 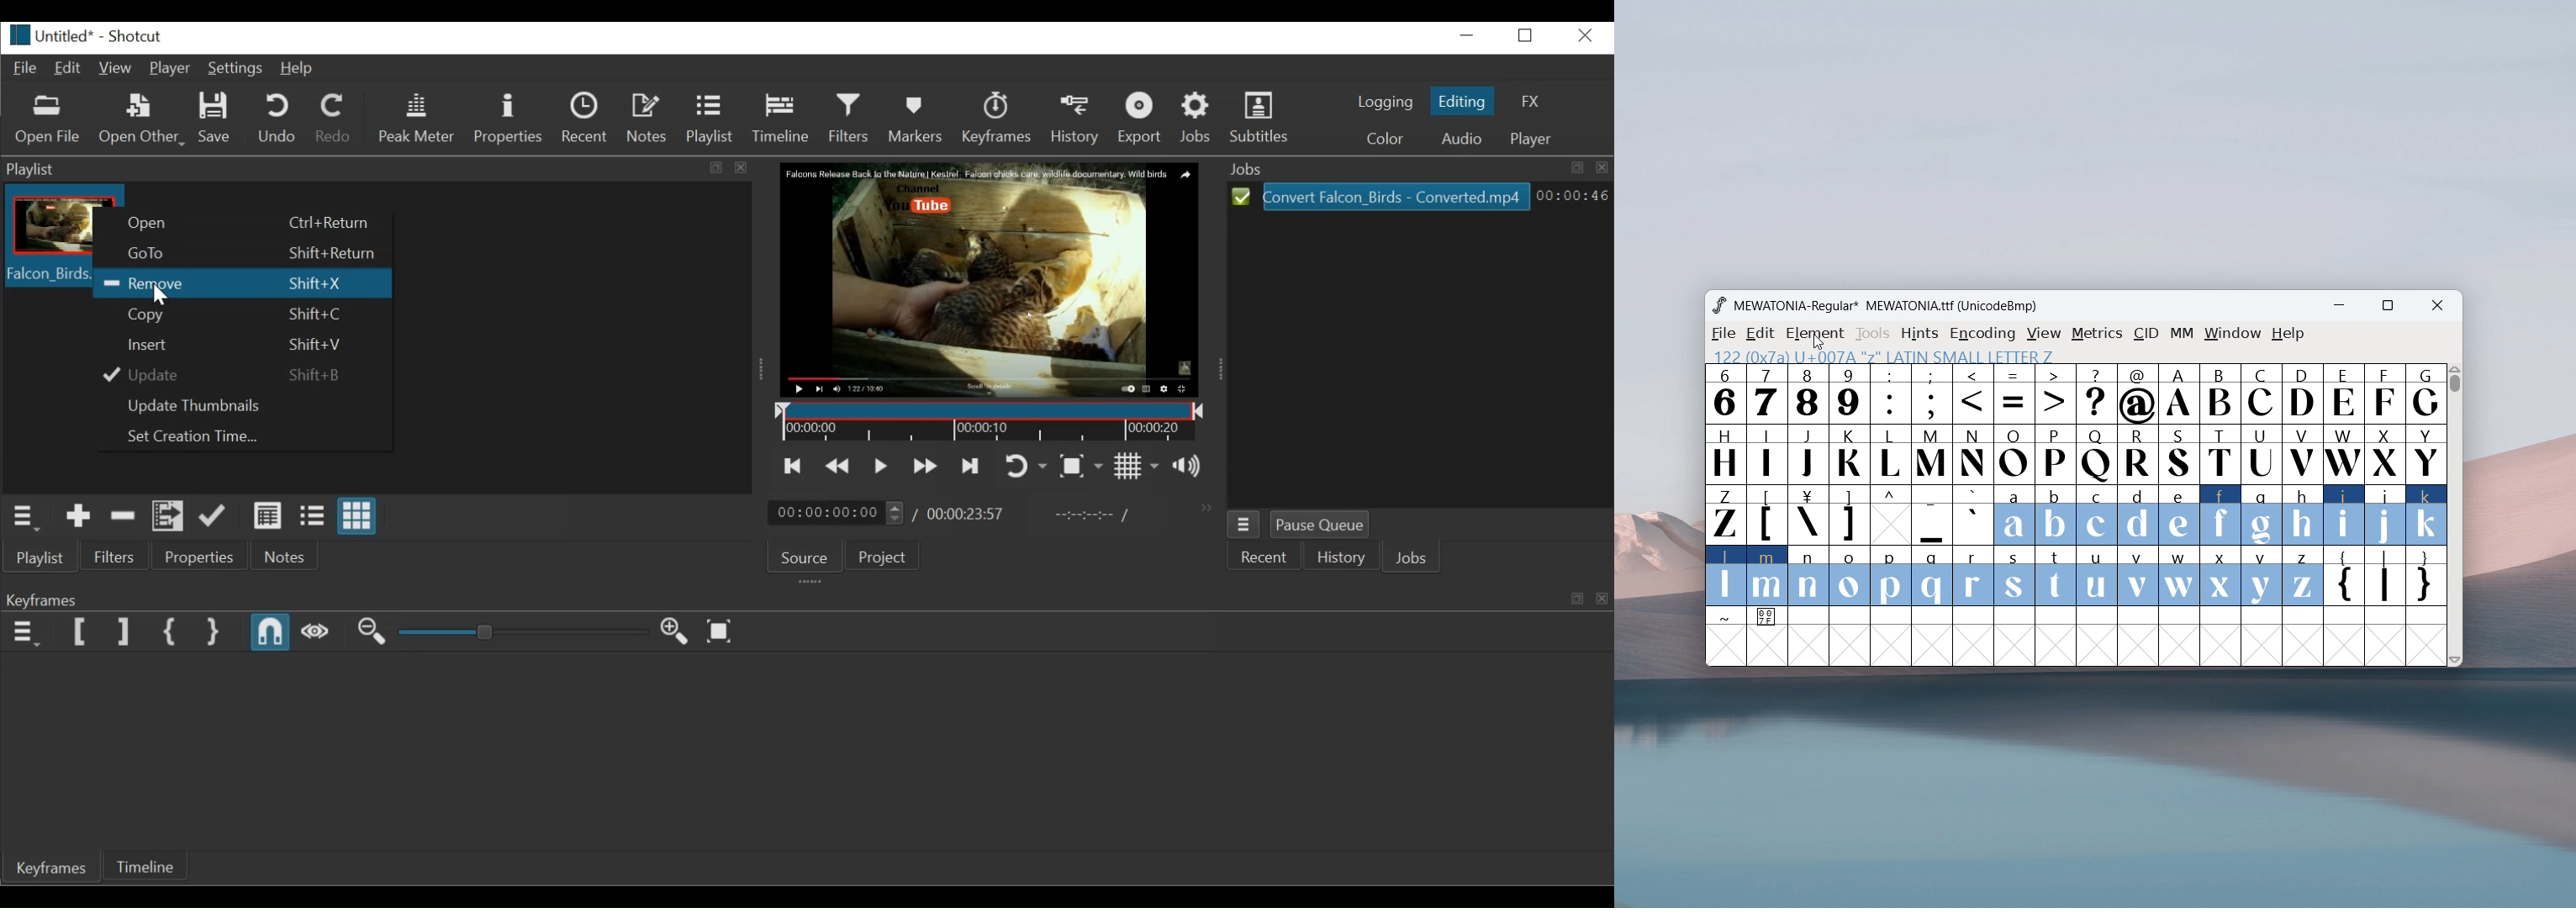 What do you see at coordinates (79, 518) in the screenshot?
I see `Add to the playlist` at bounding box center [79, 518].